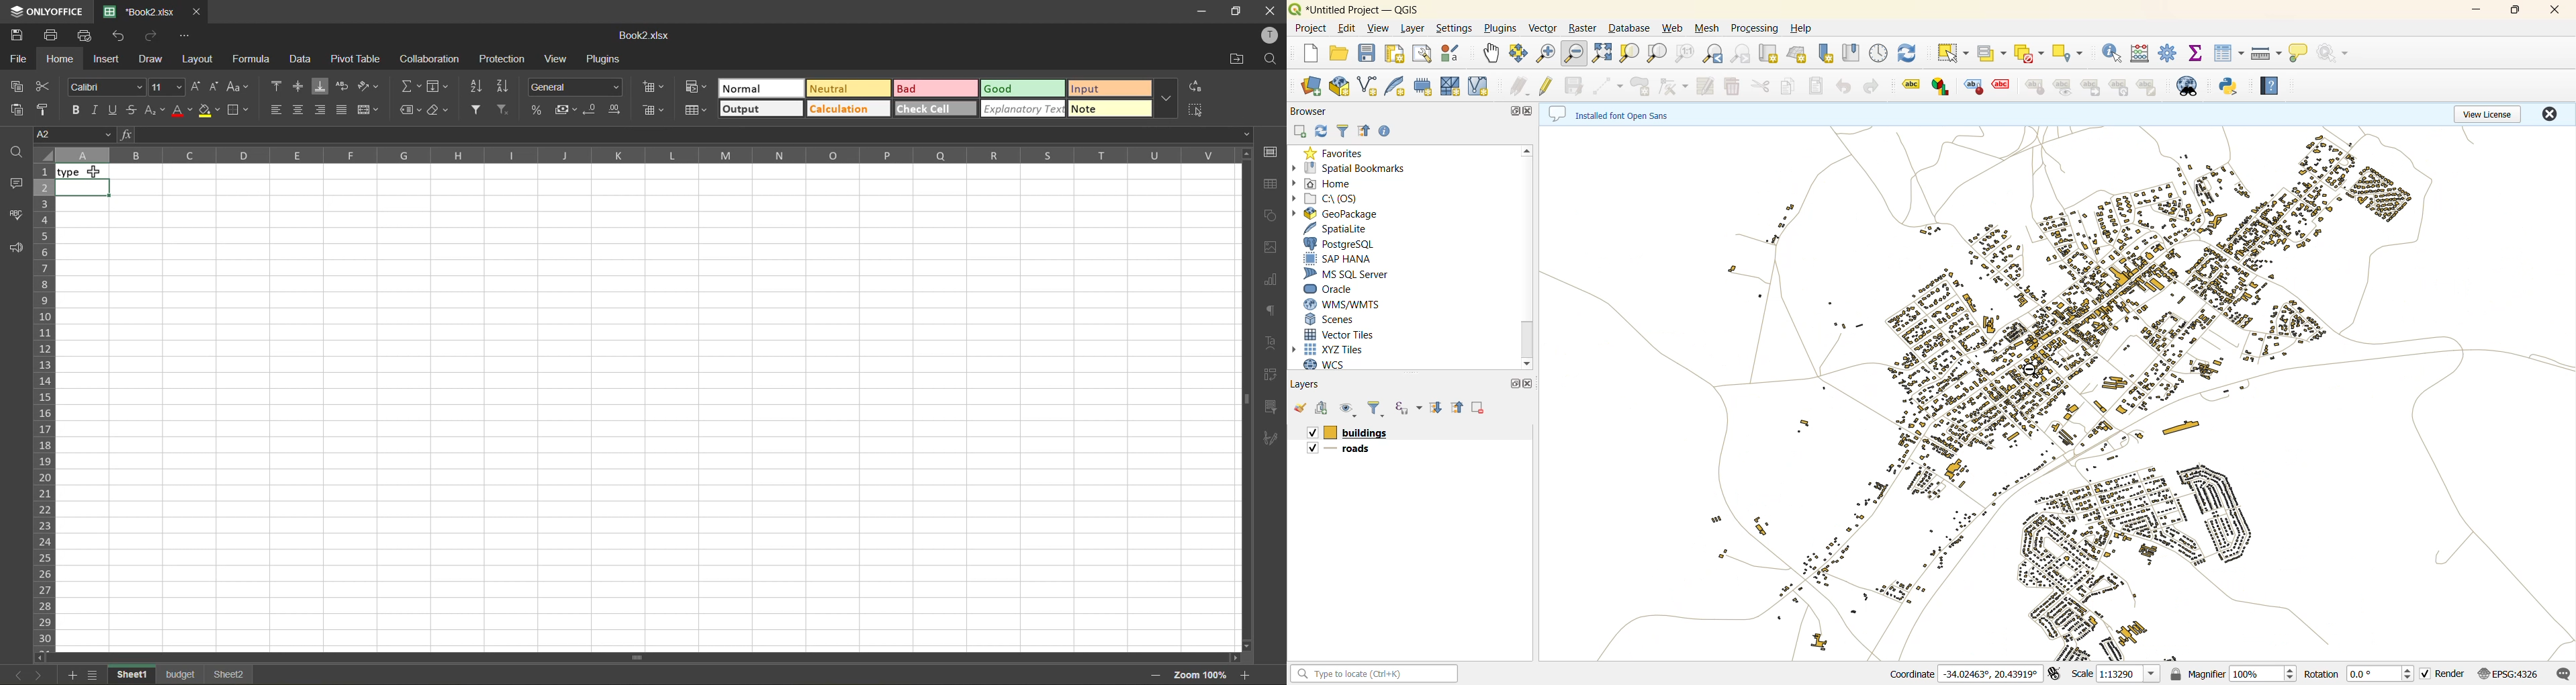  What do you see at coordinates (357, 61) in the screenshot?
I see `pivot table` at bounding box center [357, 61].